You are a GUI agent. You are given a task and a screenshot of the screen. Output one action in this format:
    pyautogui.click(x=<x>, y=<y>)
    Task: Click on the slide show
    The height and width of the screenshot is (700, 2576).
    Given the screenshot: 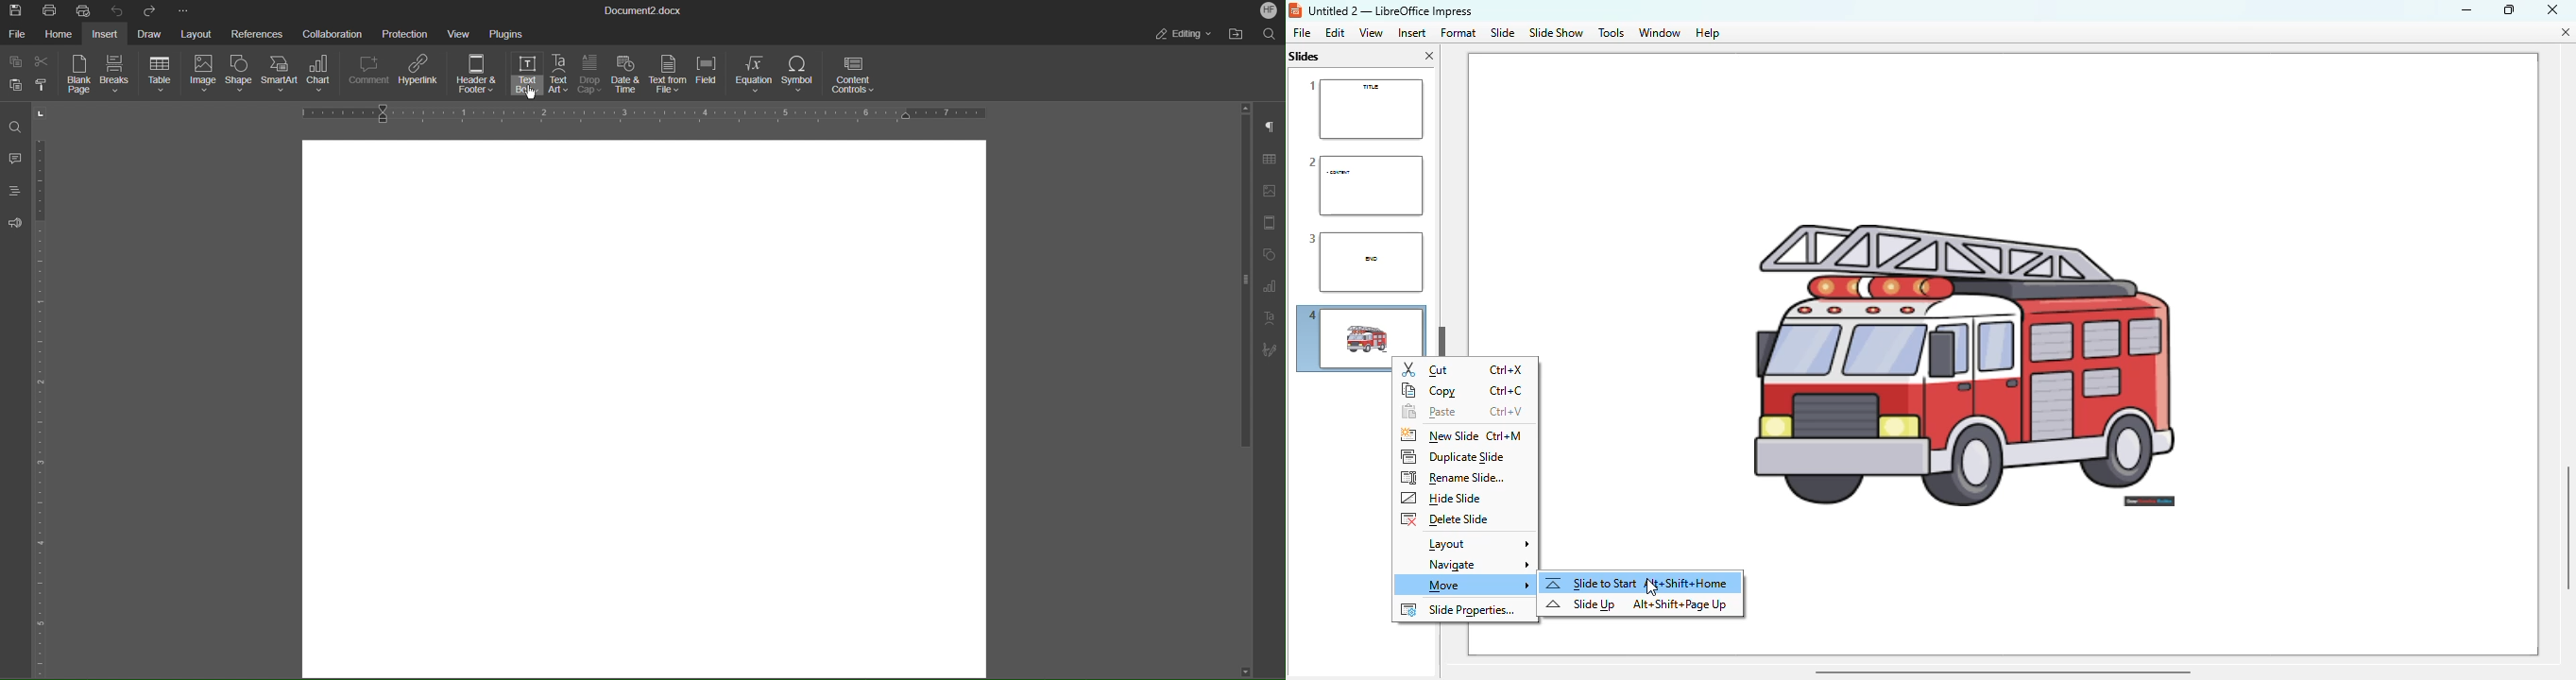 What is the action you would take?
    pyautogui.click(x=1556, y=33)
    